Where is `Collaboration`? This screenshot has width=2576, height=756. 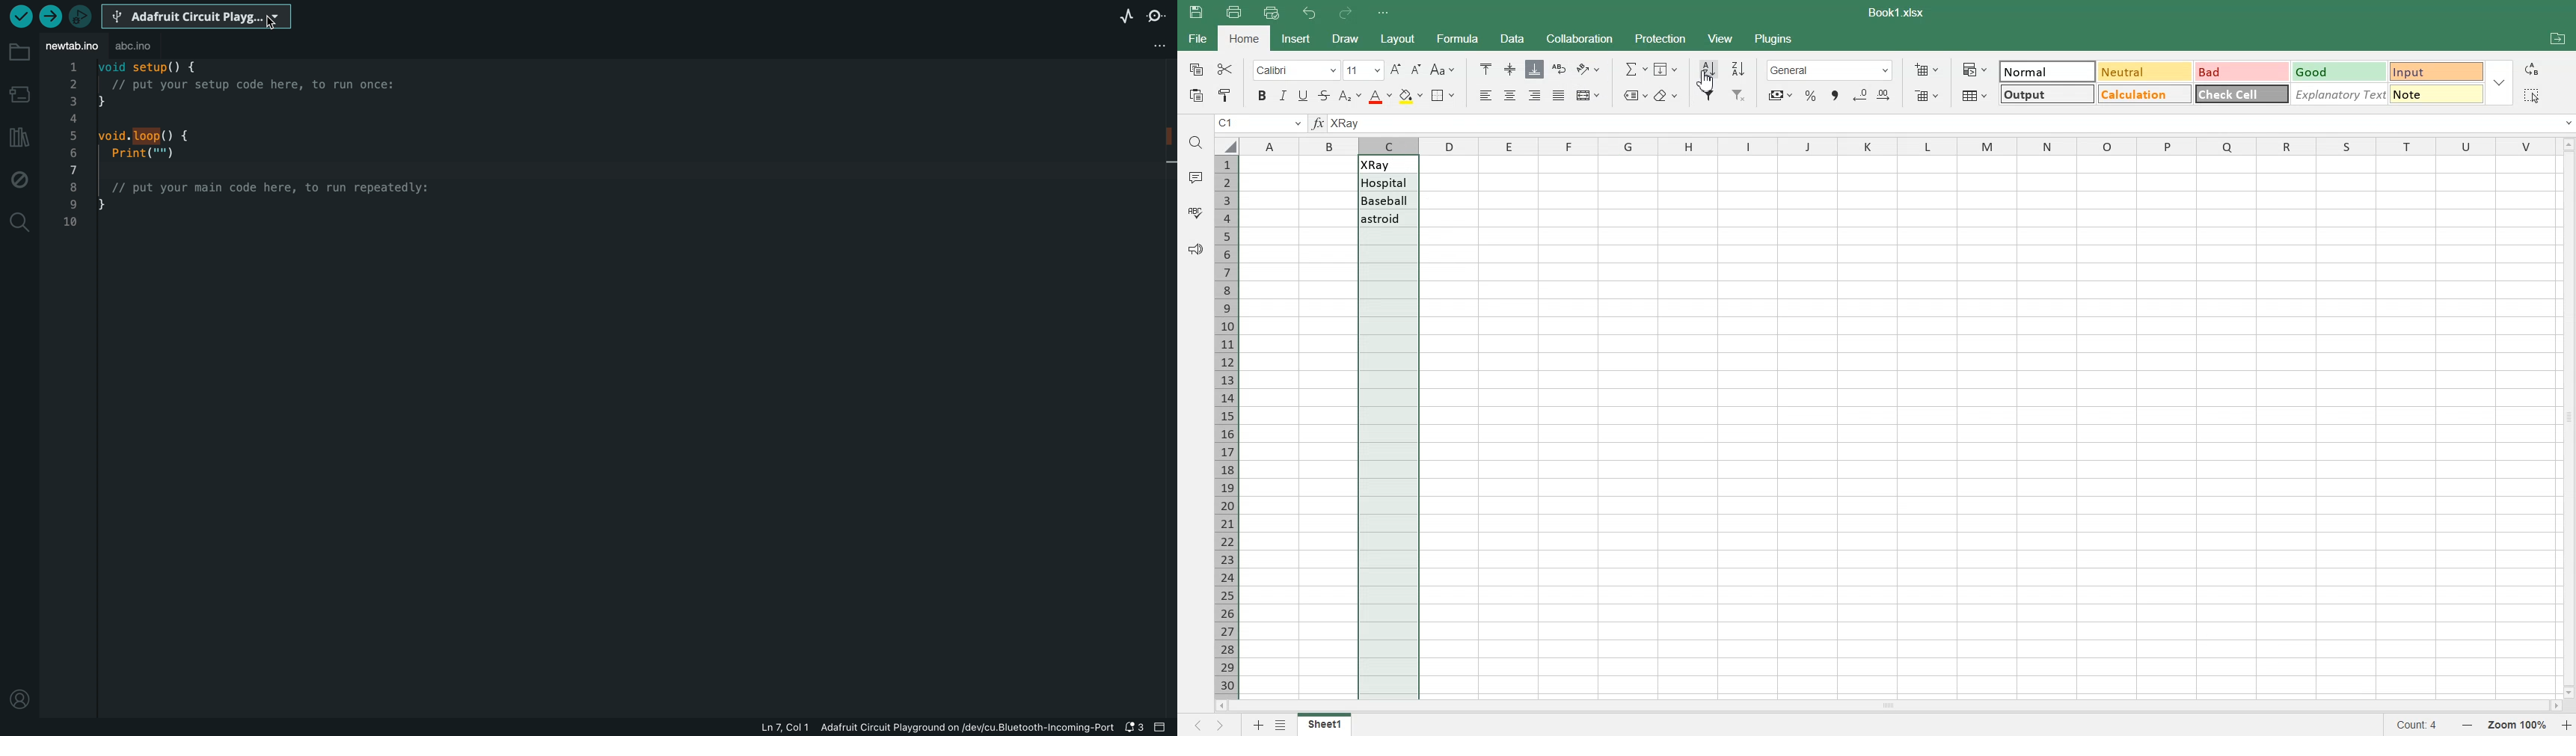 Collaboration is located at coordinates (1579, 38).